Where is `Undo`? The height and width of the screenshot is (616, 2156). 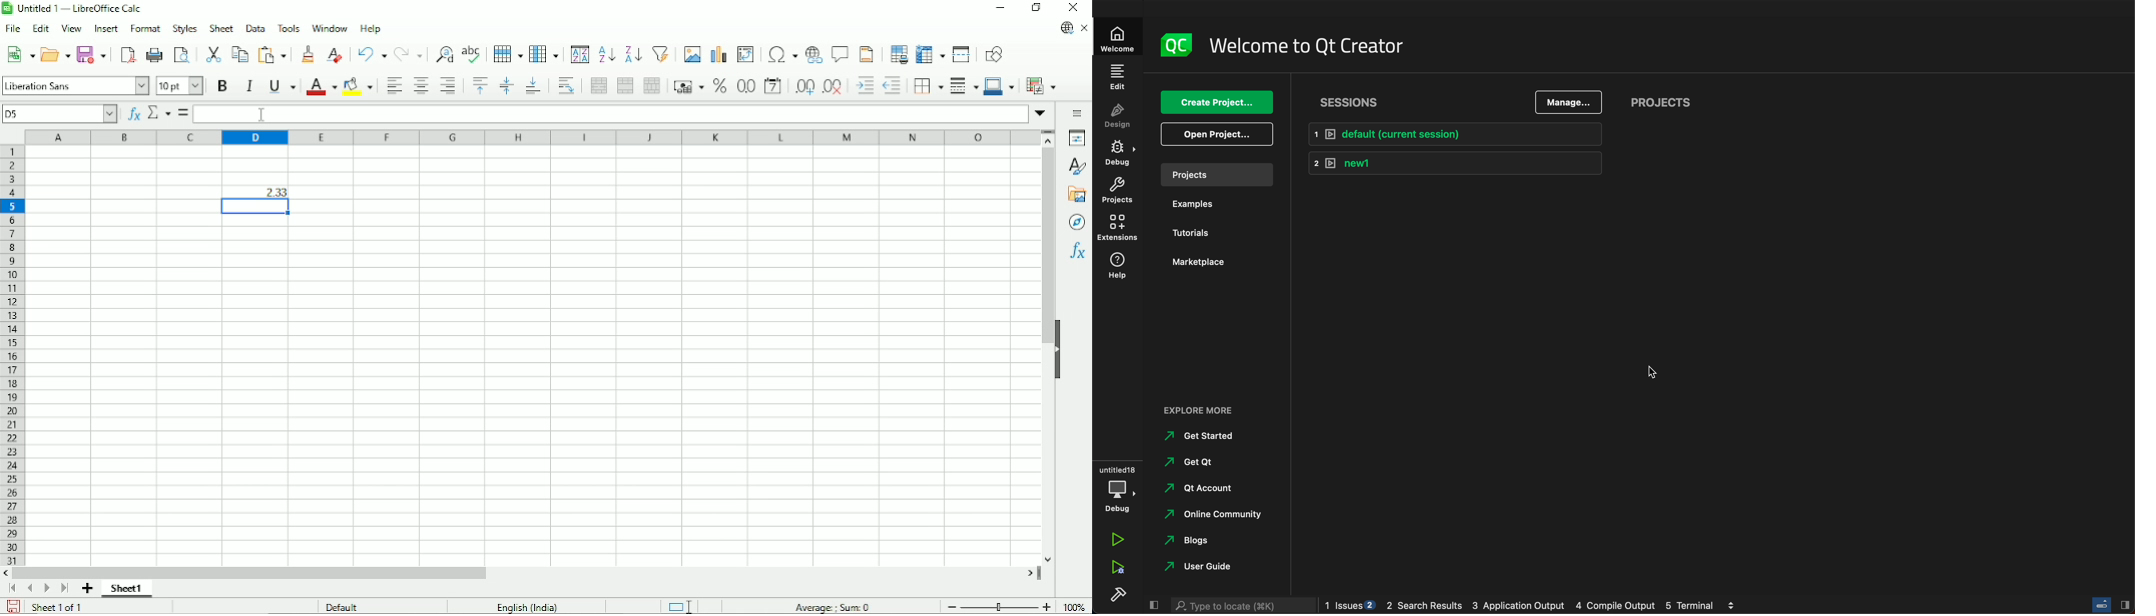 Undo is located at coordinates (372, 53).